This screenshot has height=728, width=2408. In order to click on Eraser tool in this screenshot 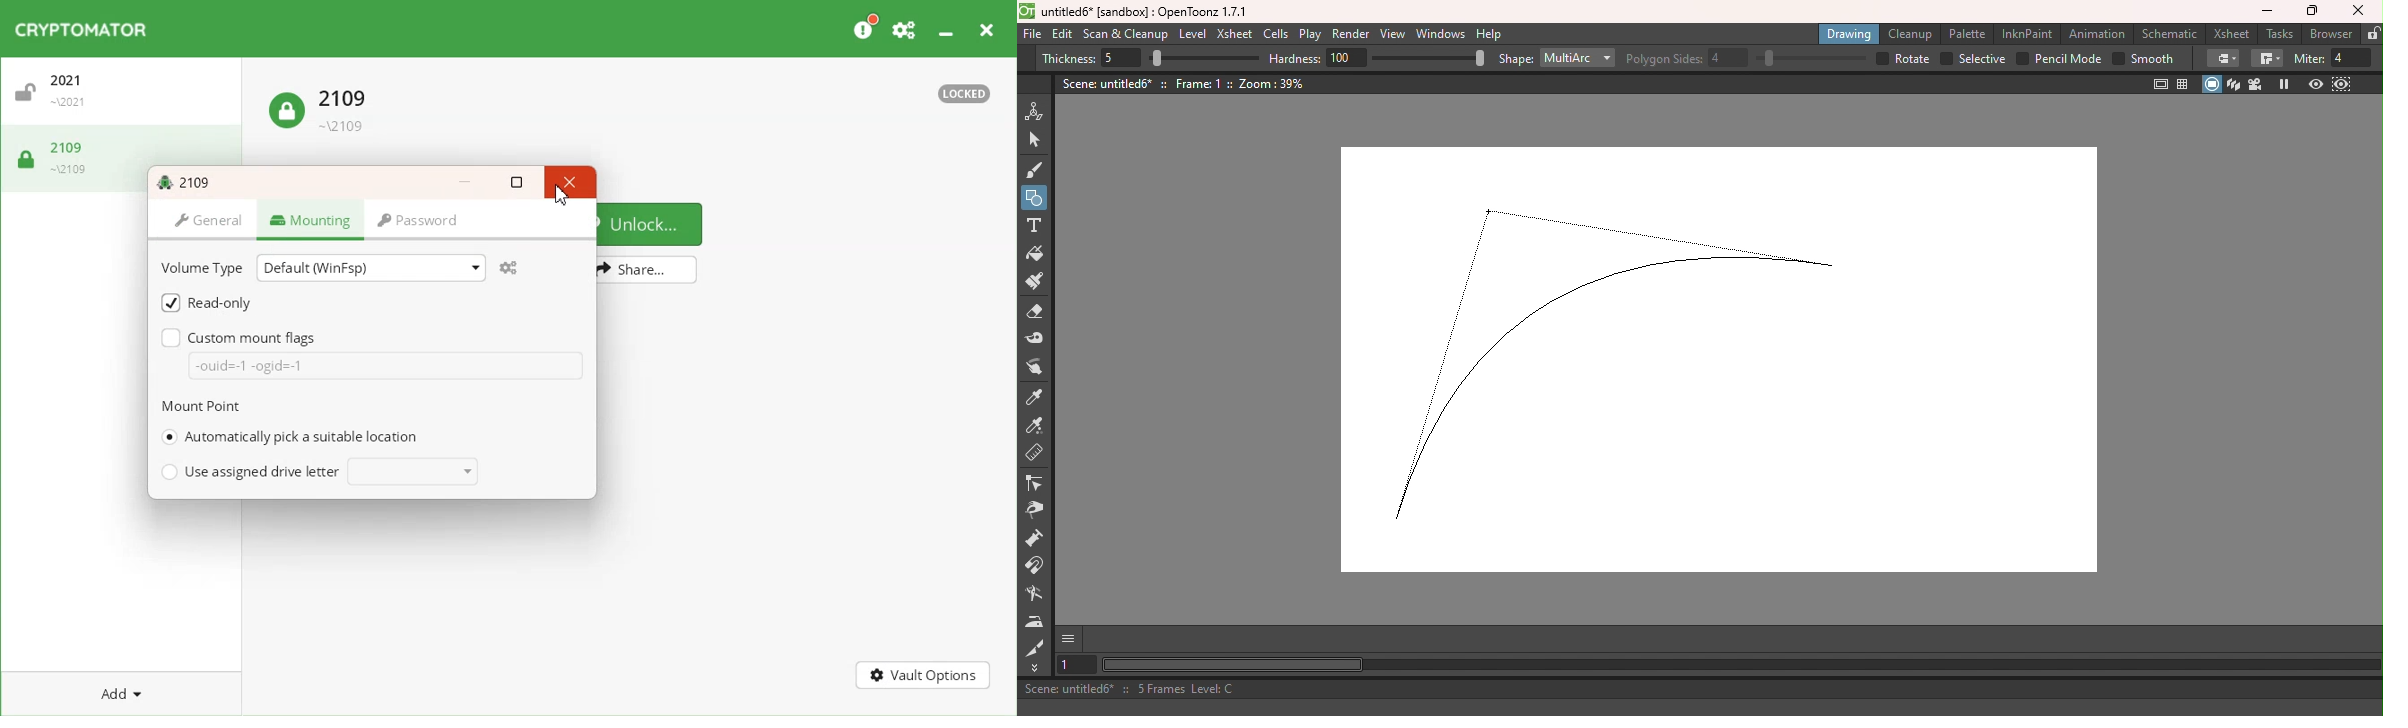, I will do `click(1034, 313)`.